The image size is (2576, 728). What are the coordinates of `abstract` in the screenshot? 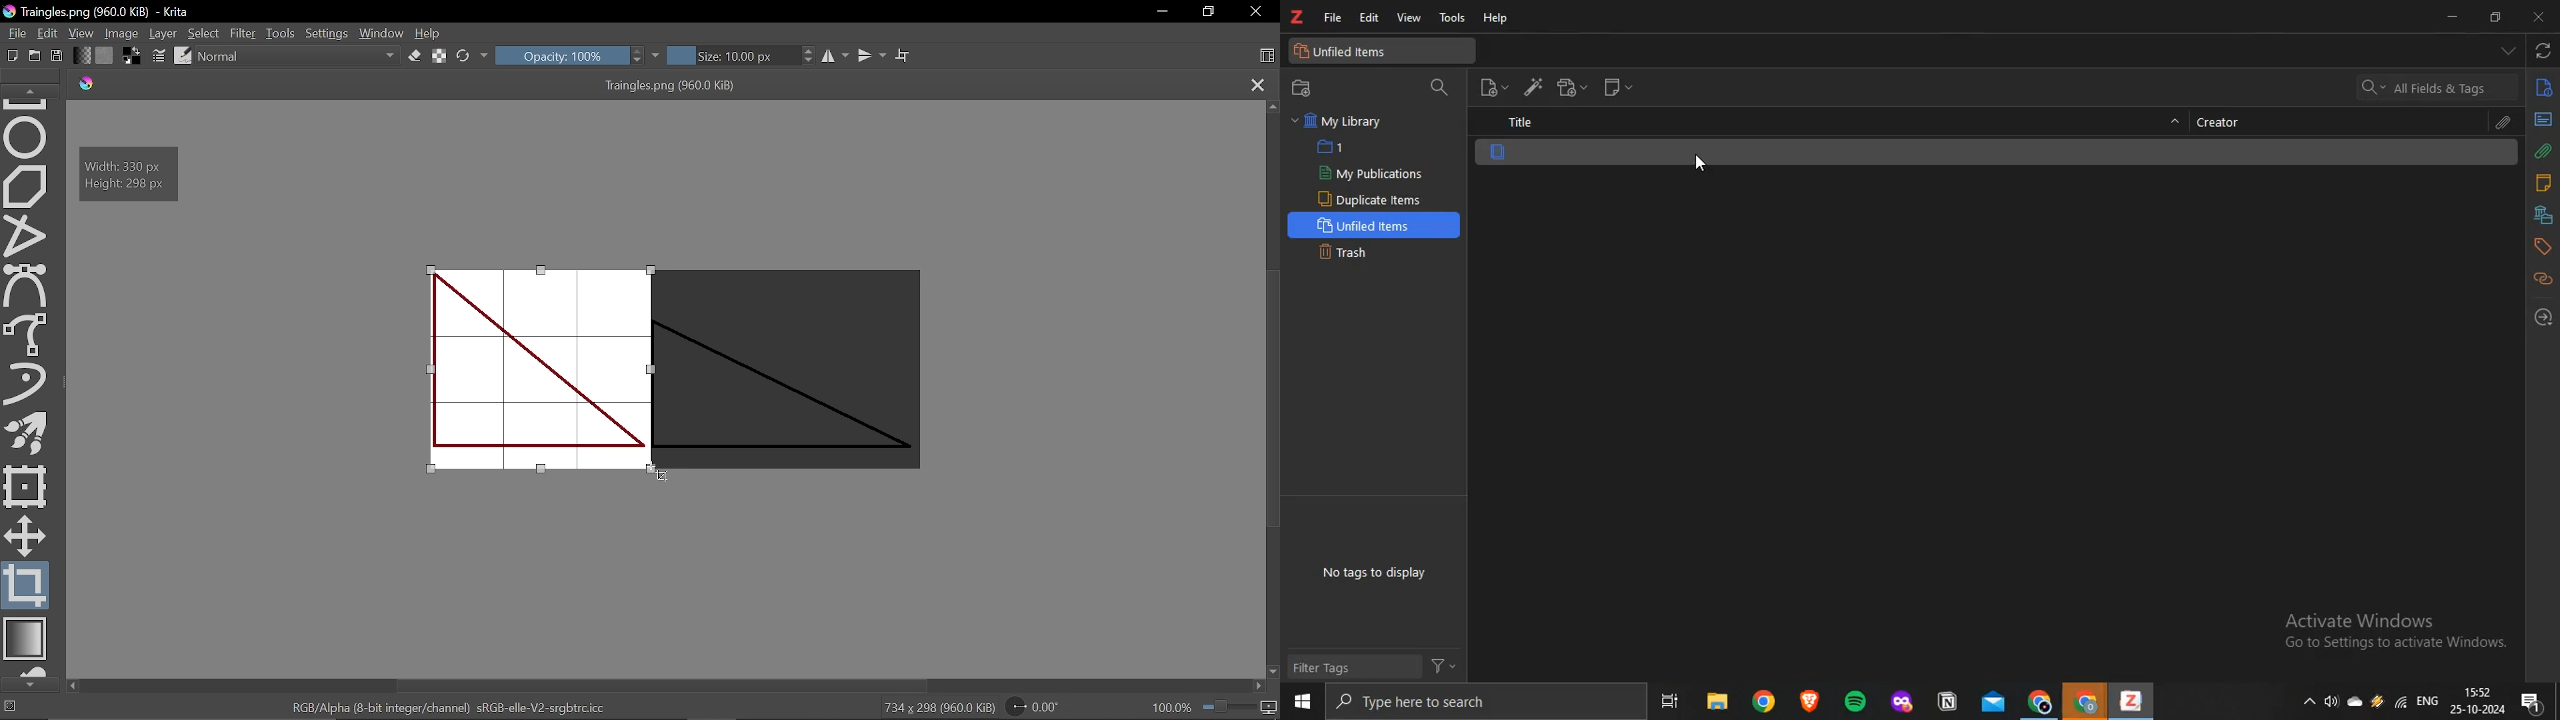 It's located at (2543, 119).